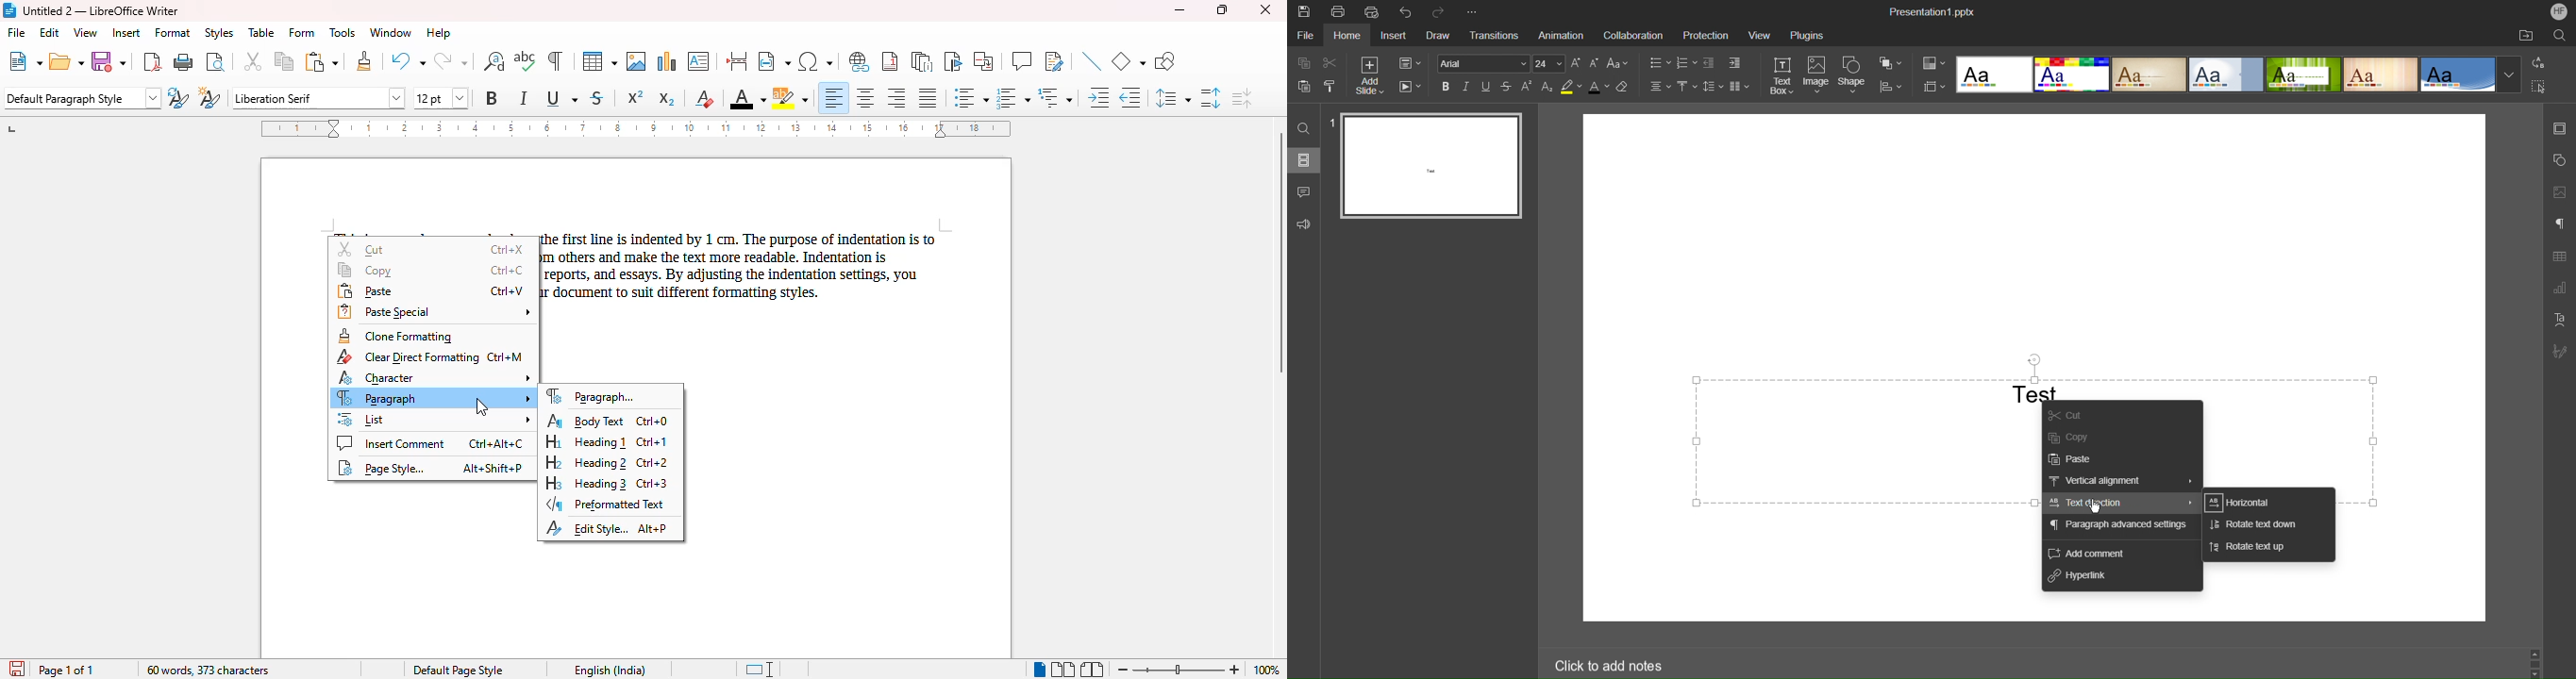 This screenshot has width=2576, height=700. What do you see at coordinates (668, 60) in the screenshot?
I see `insert chart` at bounding box center [668, 60].